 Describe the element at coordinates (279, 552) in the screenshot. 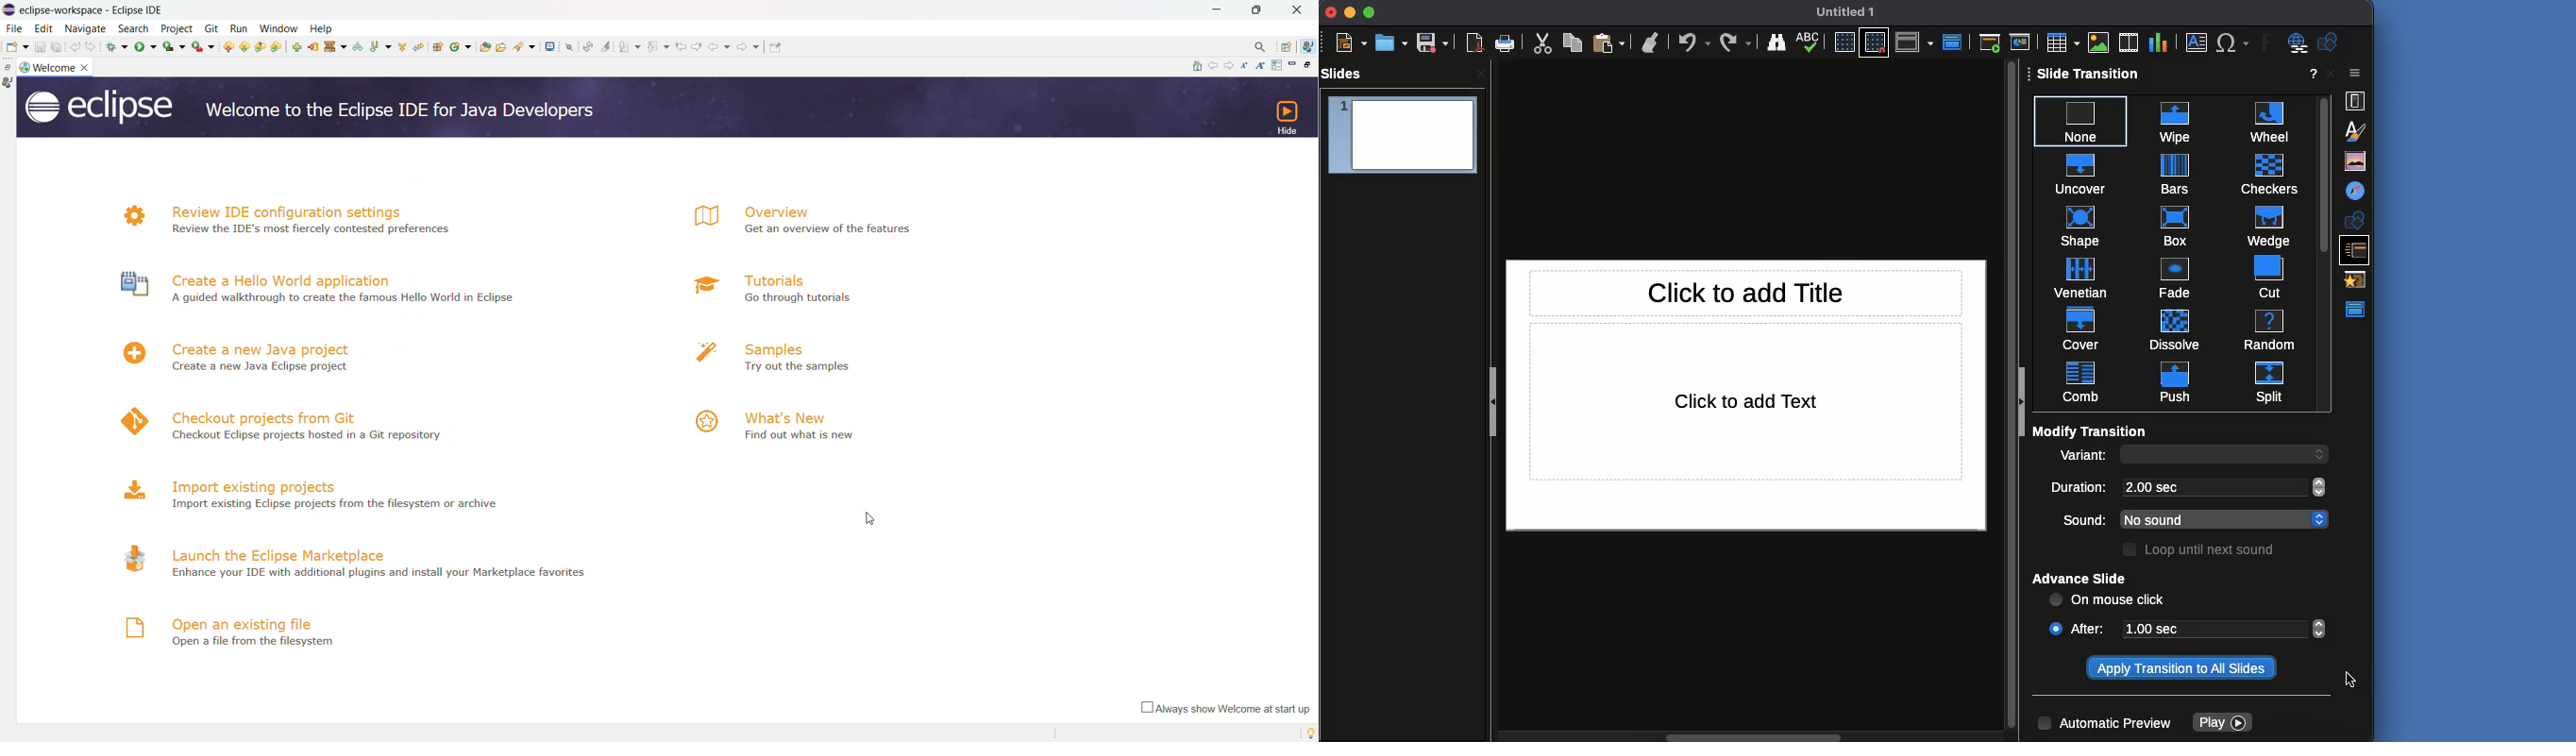

I see `launch the eclipse marketplace` at that location.